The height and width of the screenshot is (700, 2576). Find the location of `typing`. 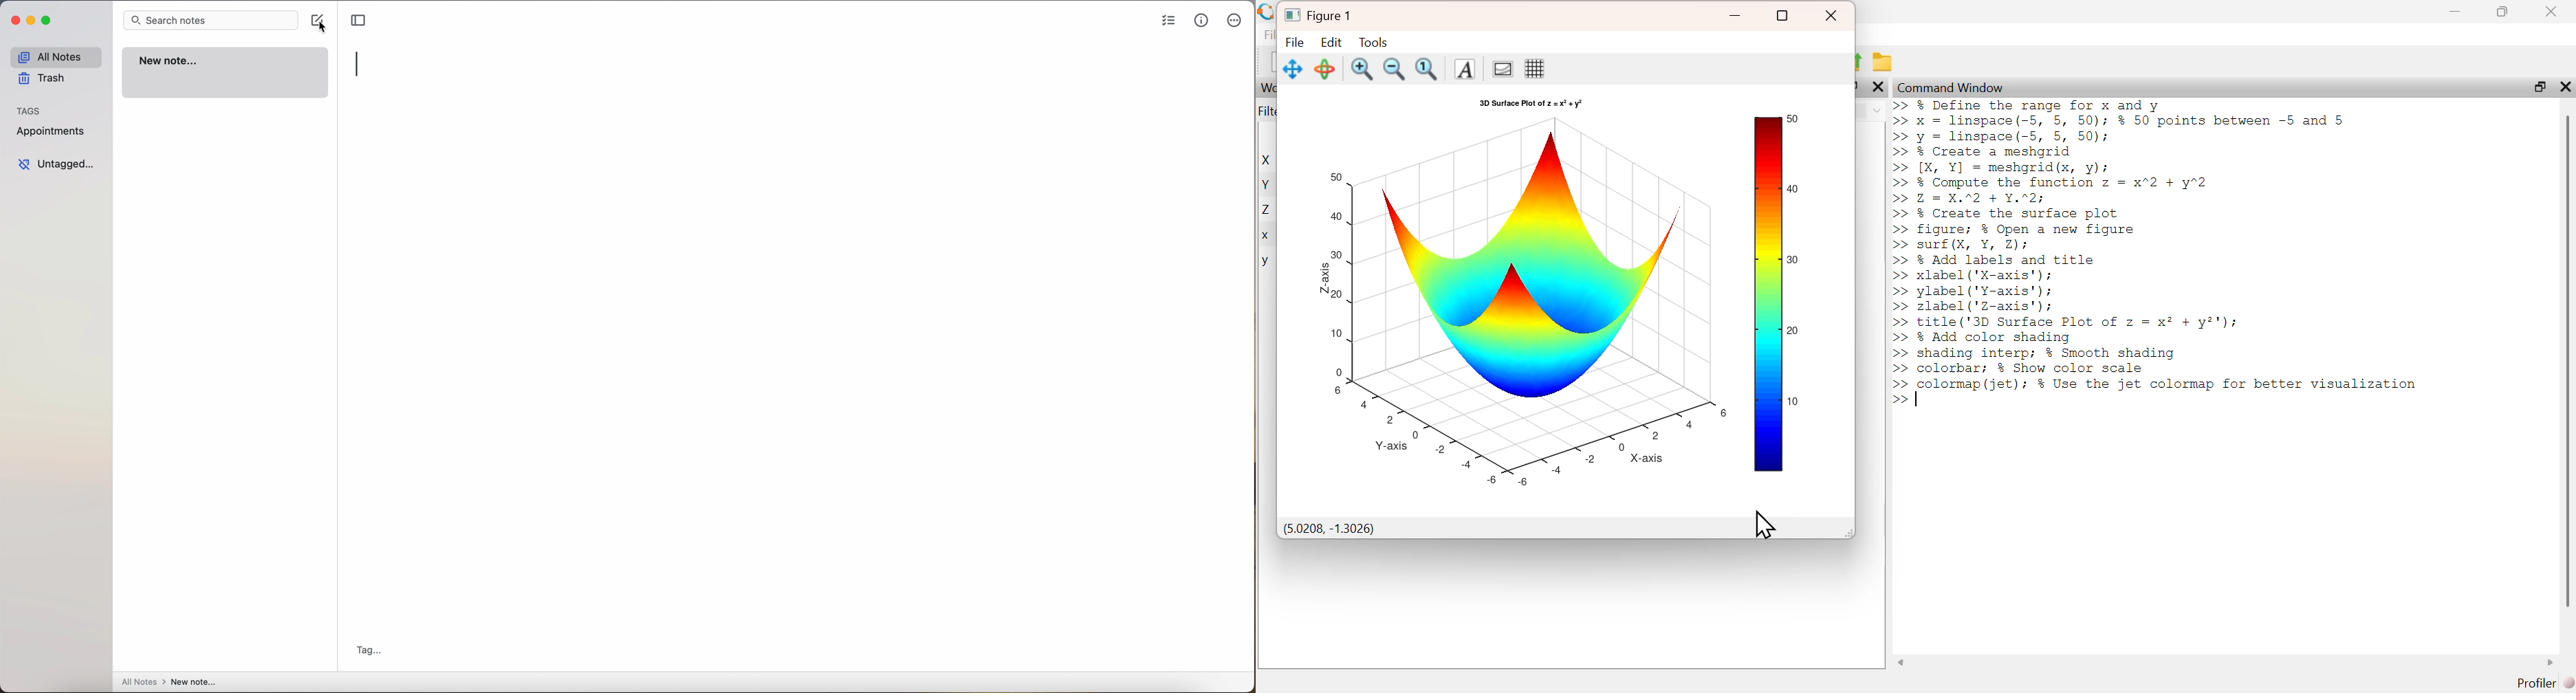

typing is located at coordinates (363, 65).